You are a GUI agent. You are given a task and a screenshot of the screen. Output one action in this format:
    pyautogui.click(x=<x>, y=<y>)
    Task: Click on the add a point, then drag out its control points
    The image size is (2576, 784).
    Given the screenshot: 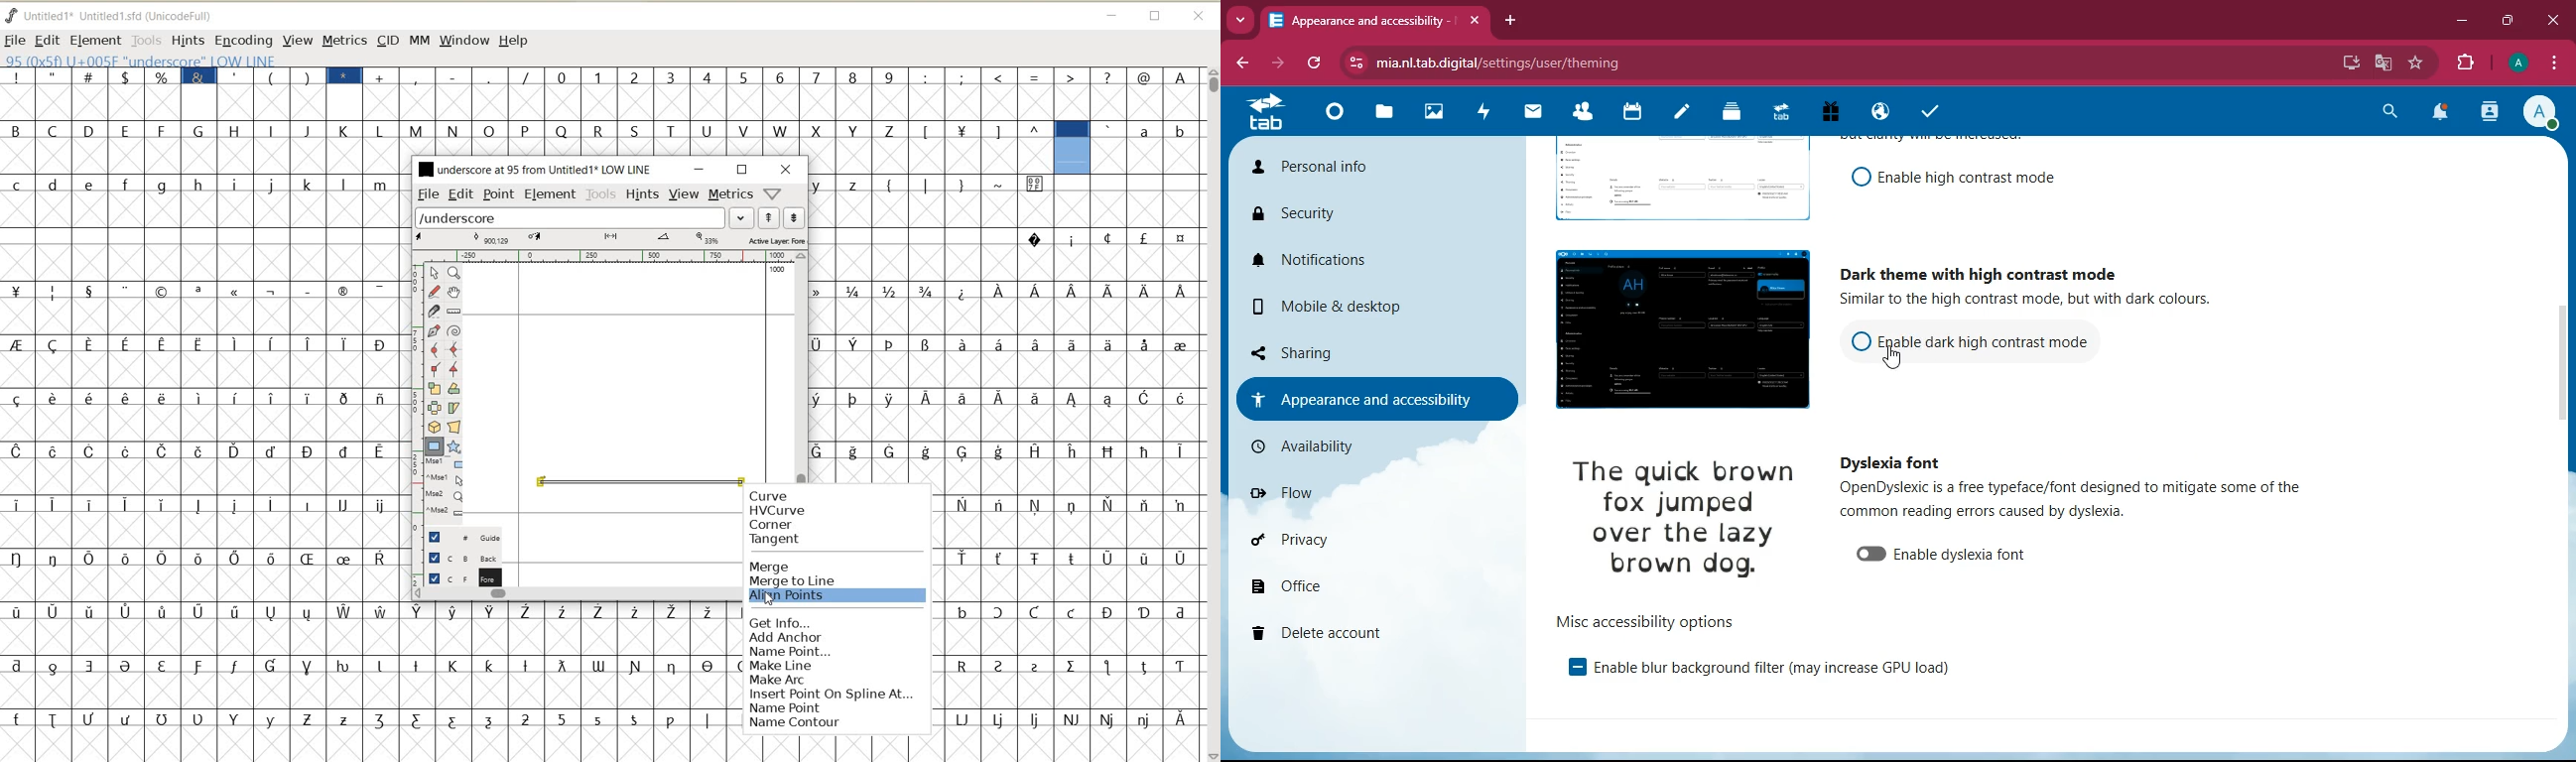 What is the action you would take?
    pyautogui.click(x=435, y=331)
    